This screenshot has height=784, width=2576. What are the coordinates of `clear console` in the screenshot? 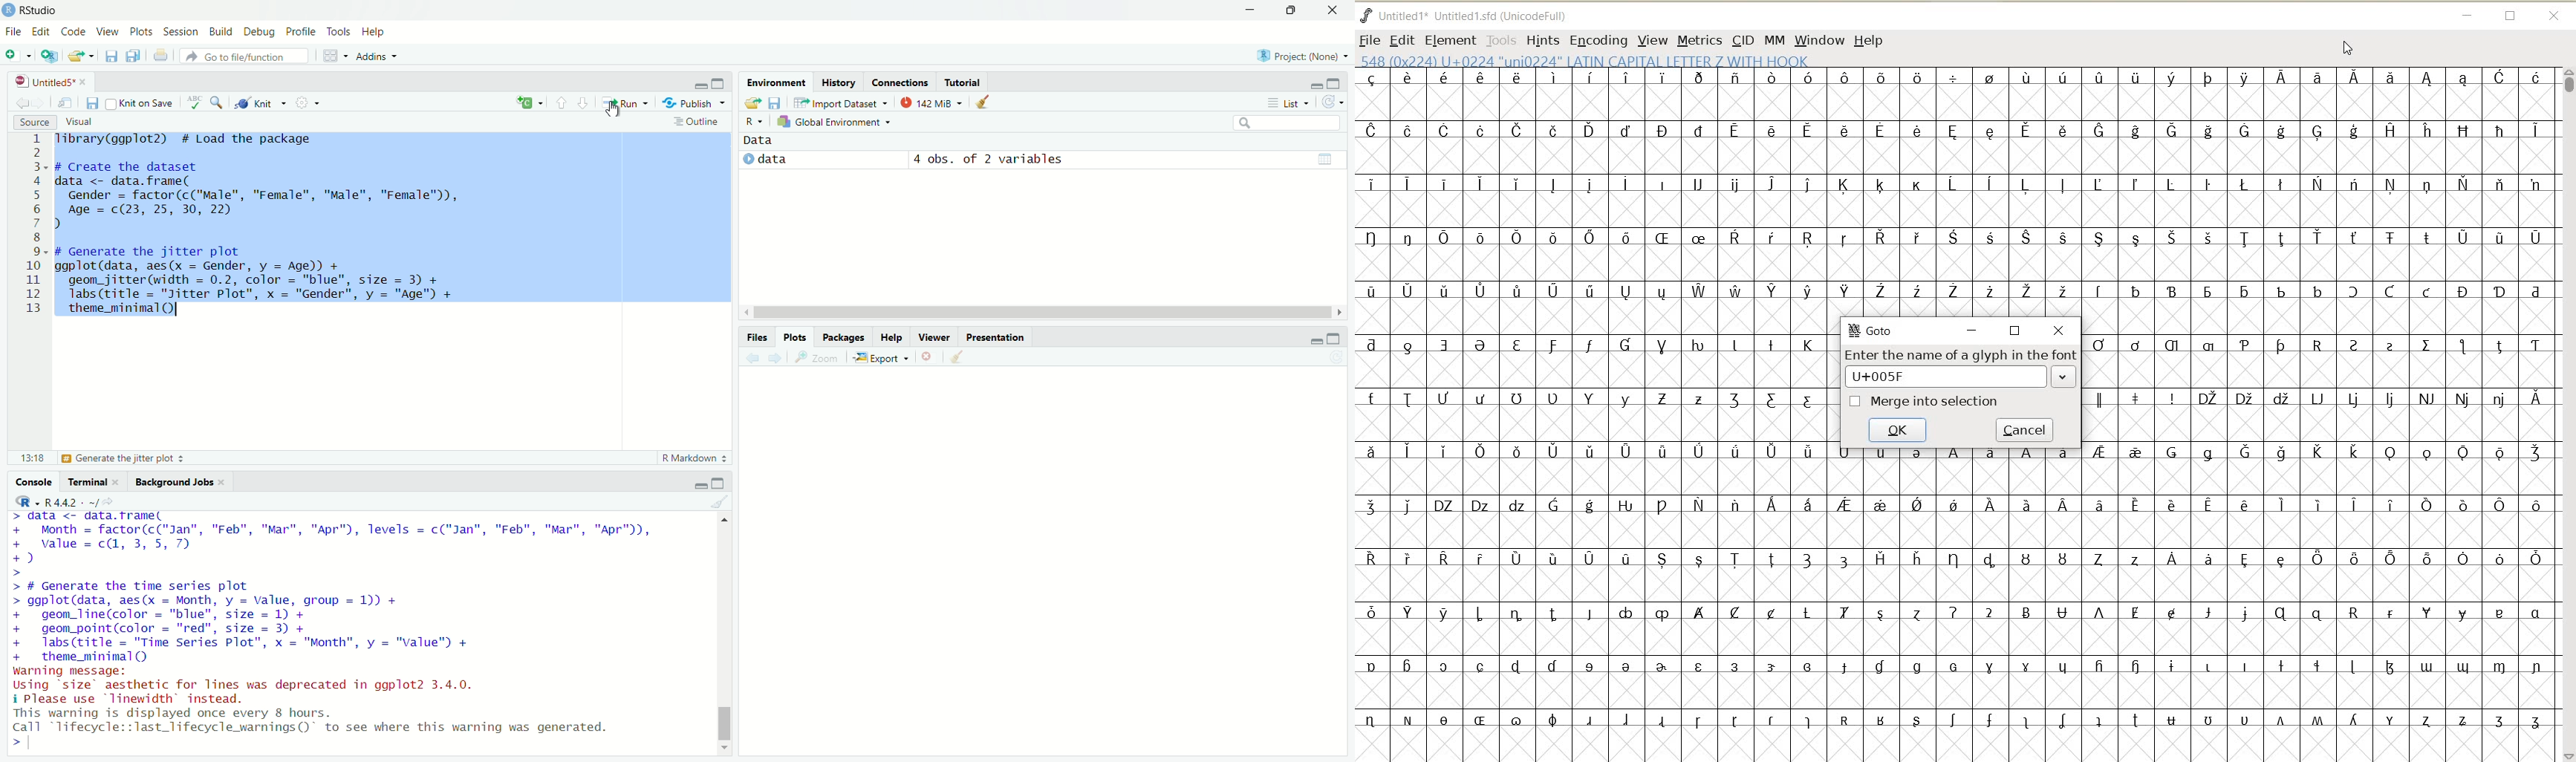 It's located at (720, 502).